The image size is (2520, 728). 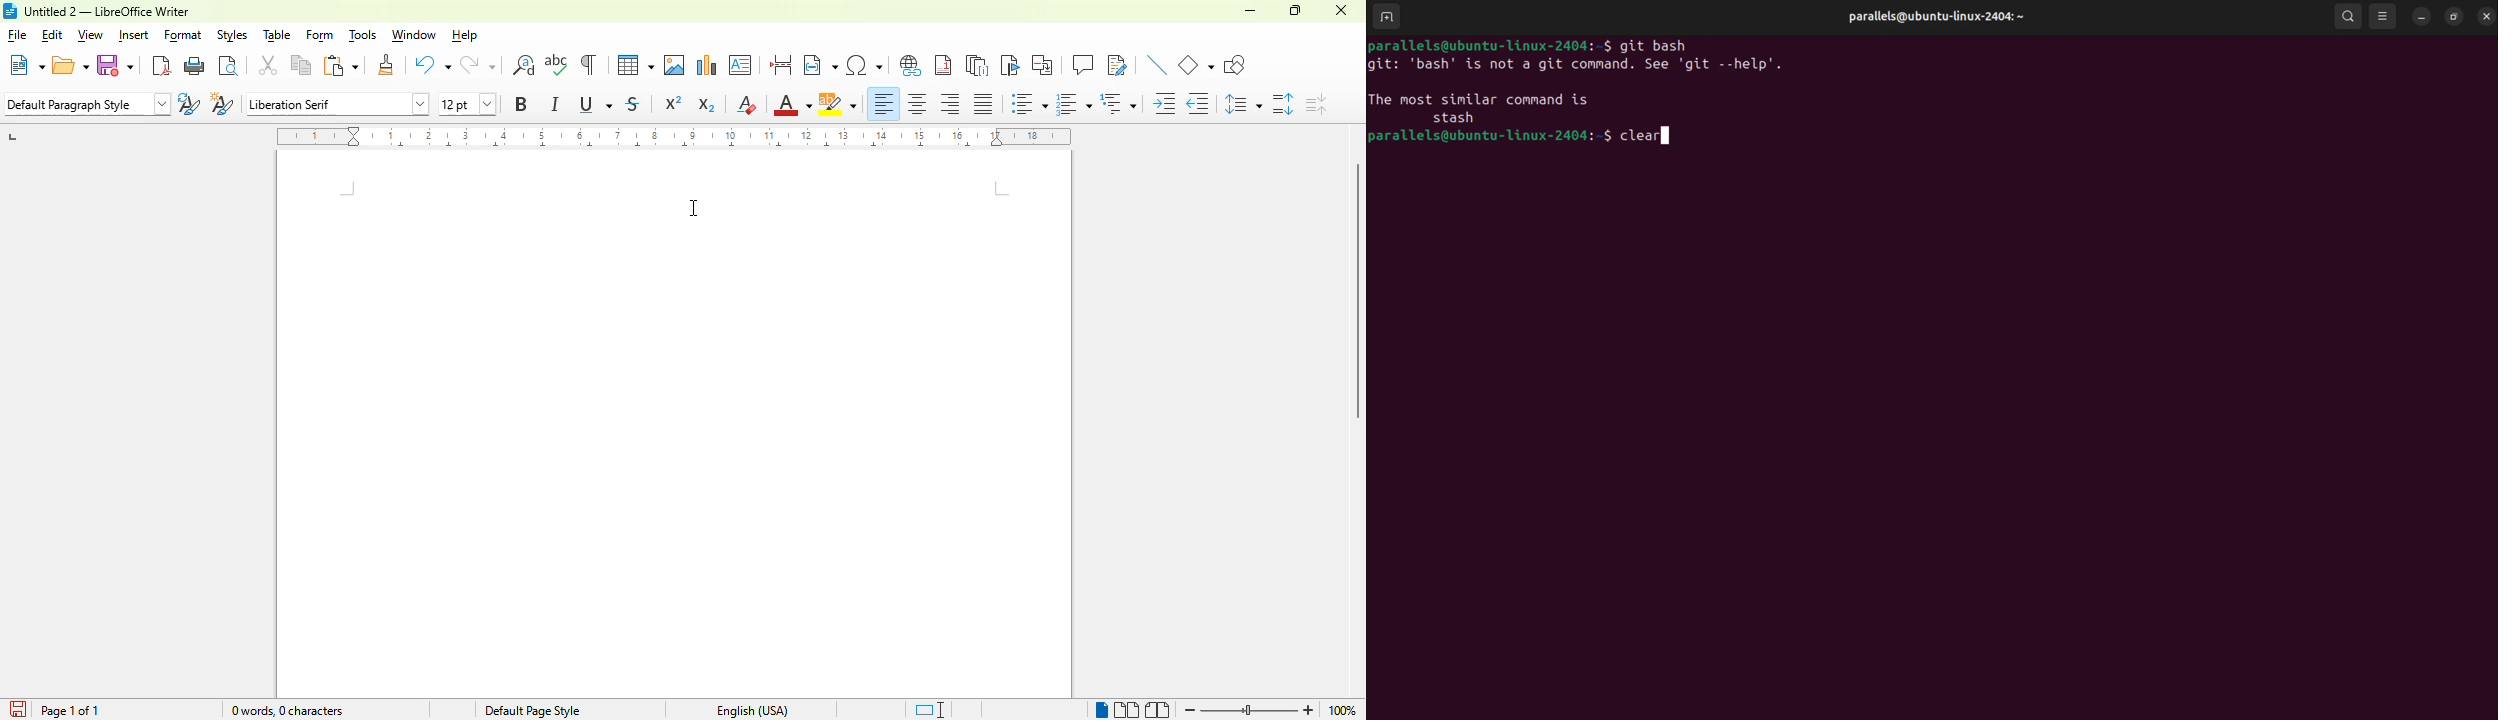 What do you see at coordinates (1283, 103) in the screenshot?
I see `increase paragraph spacing` at bounding box center [1283, 103].